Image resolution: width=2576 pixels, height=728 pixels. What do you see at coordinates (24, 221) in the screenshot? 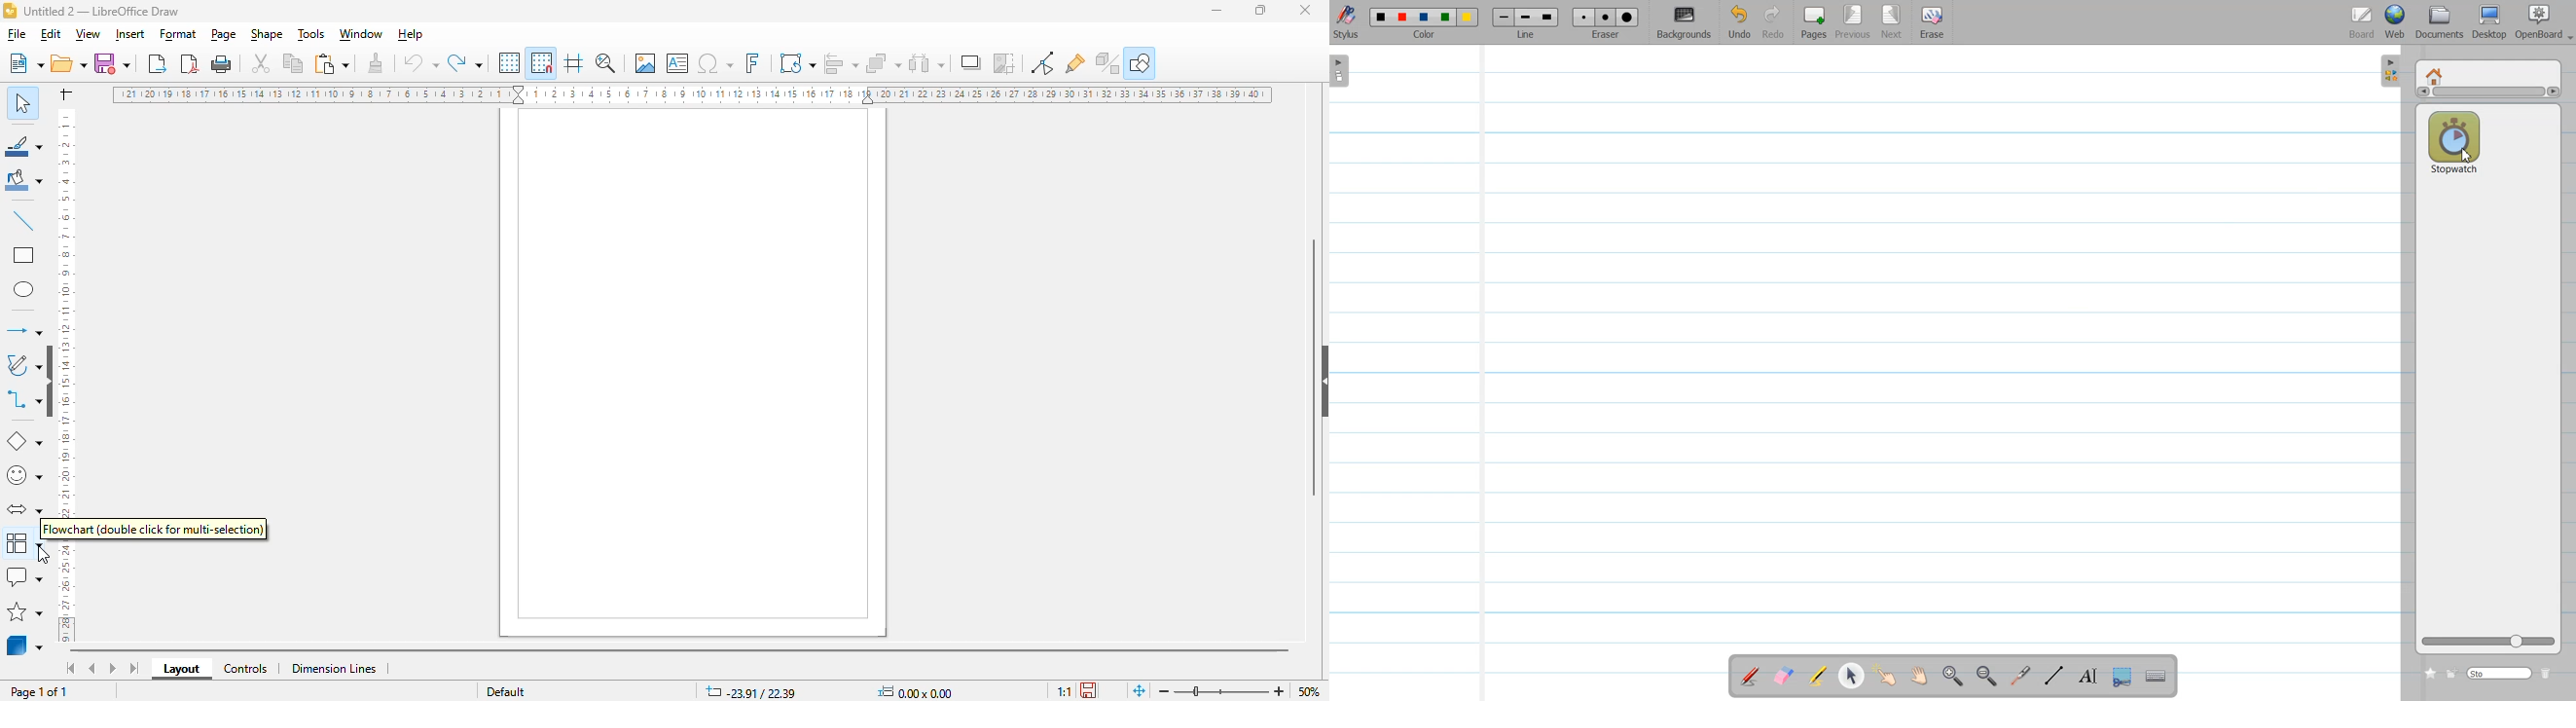
I see `insert line` at bounding box center [24, 221].